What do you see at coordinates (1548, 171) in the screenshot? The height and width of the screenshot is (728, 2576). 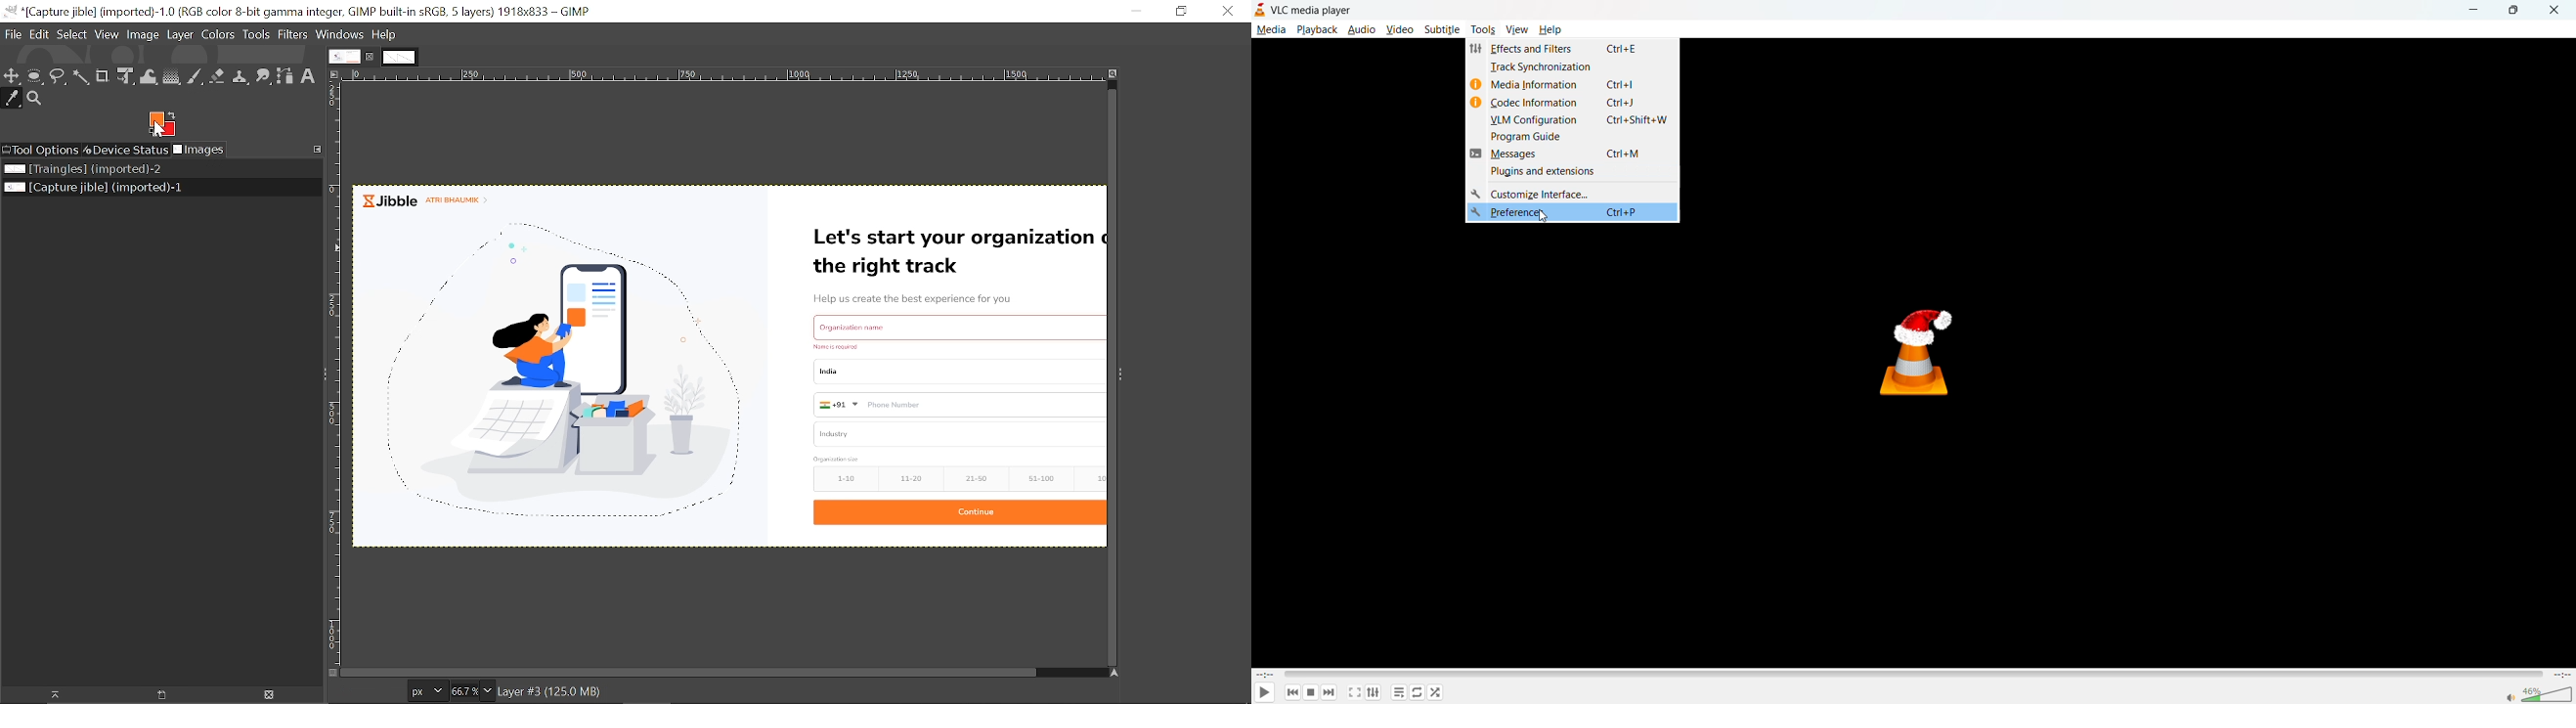 I see `plugins and extensions` at bounding box center [1548, 171].